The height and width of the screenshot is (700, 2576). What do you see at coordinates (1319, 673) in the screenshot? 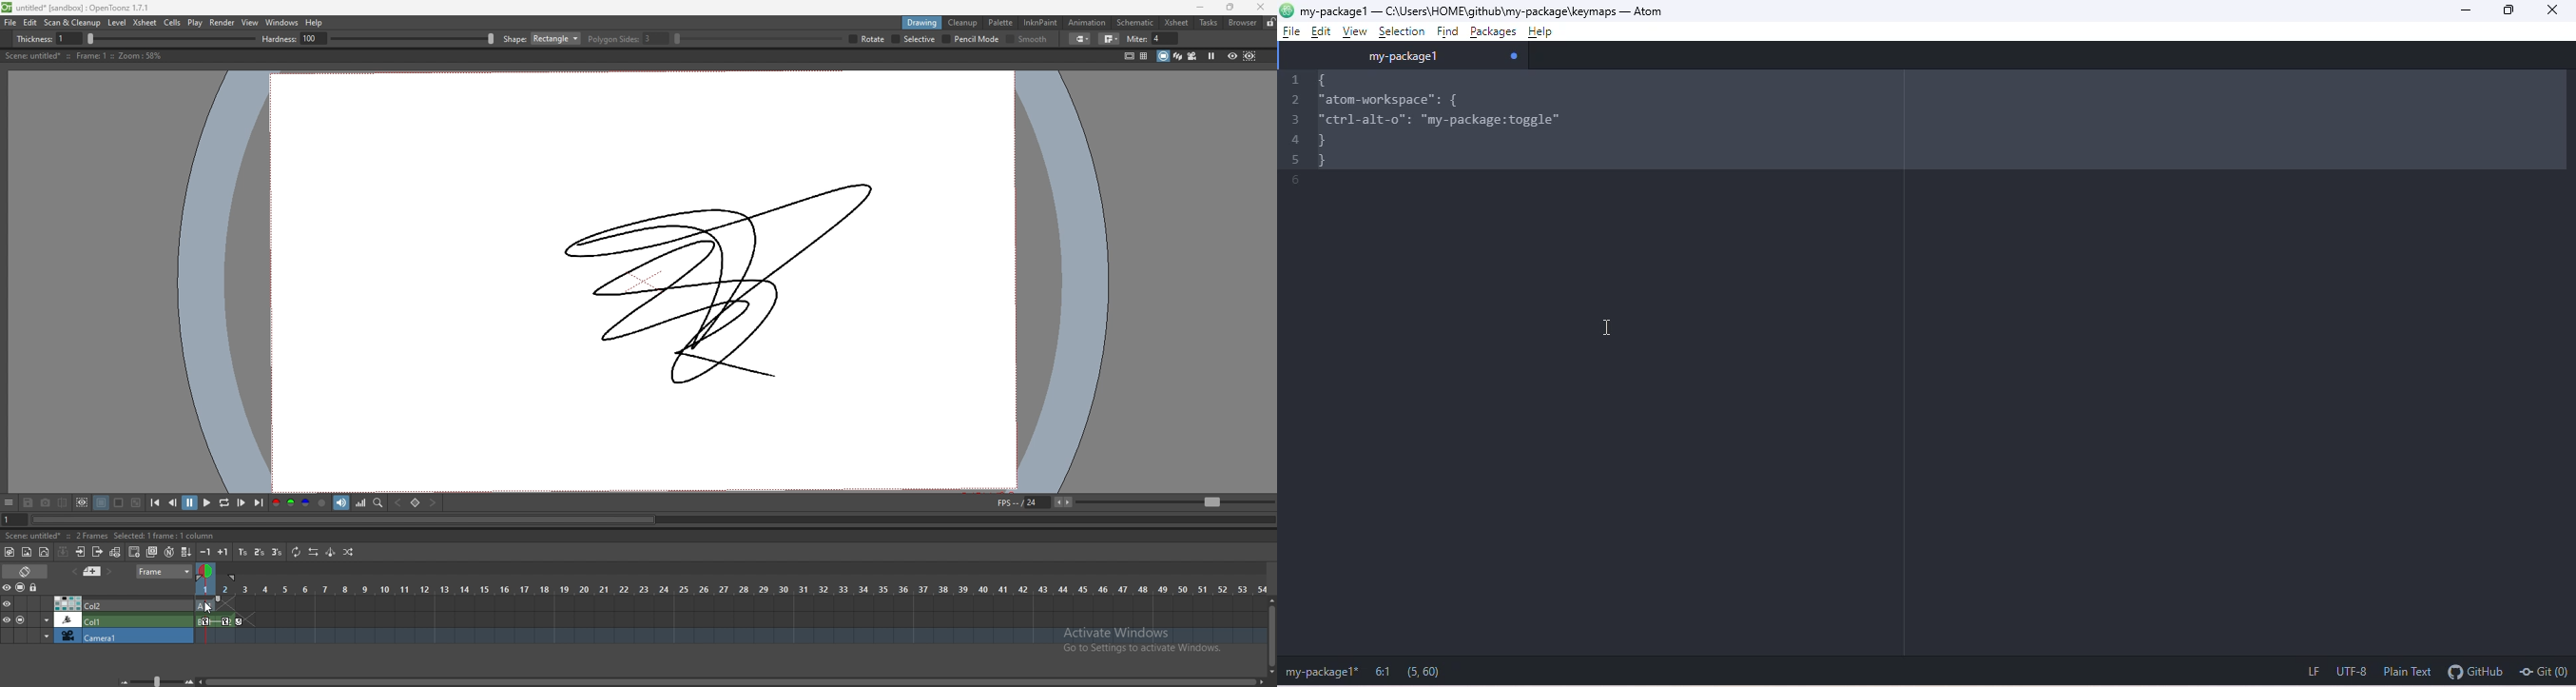
I see `my package1` at bounding box center [1319, 673].